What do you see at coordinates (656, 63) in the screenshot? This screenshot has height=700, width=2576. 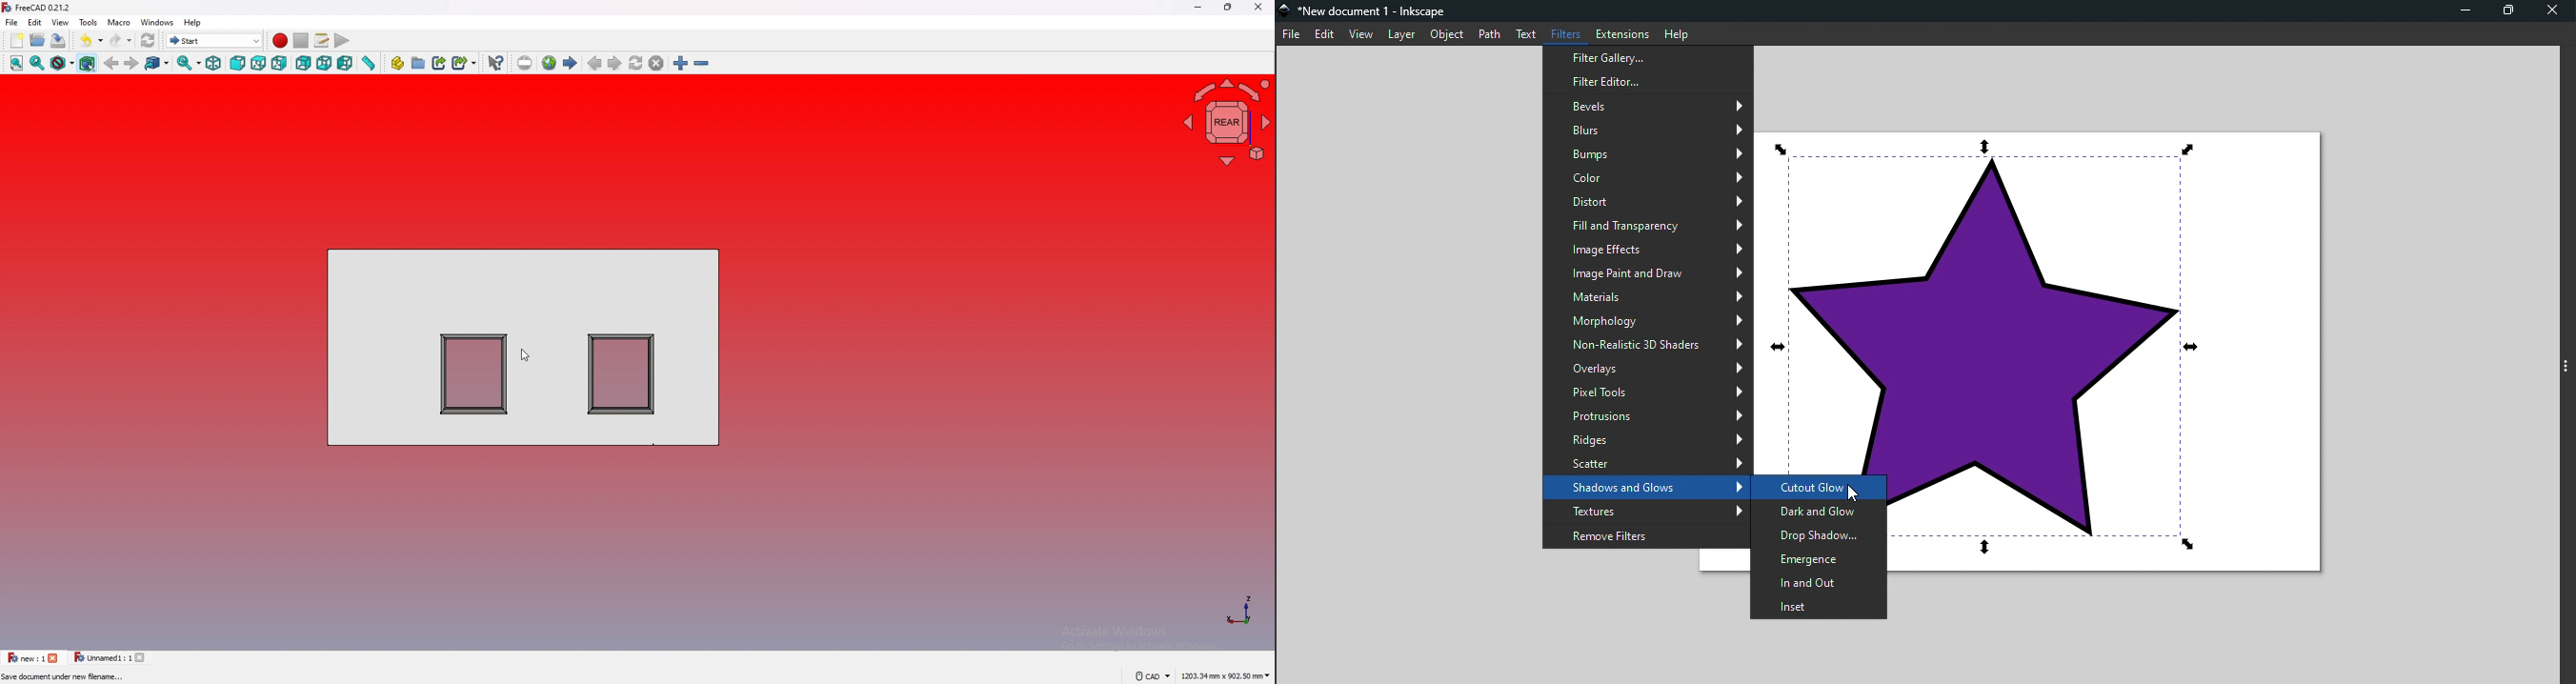 I see `stop loading` at bounding box center [656, 63].